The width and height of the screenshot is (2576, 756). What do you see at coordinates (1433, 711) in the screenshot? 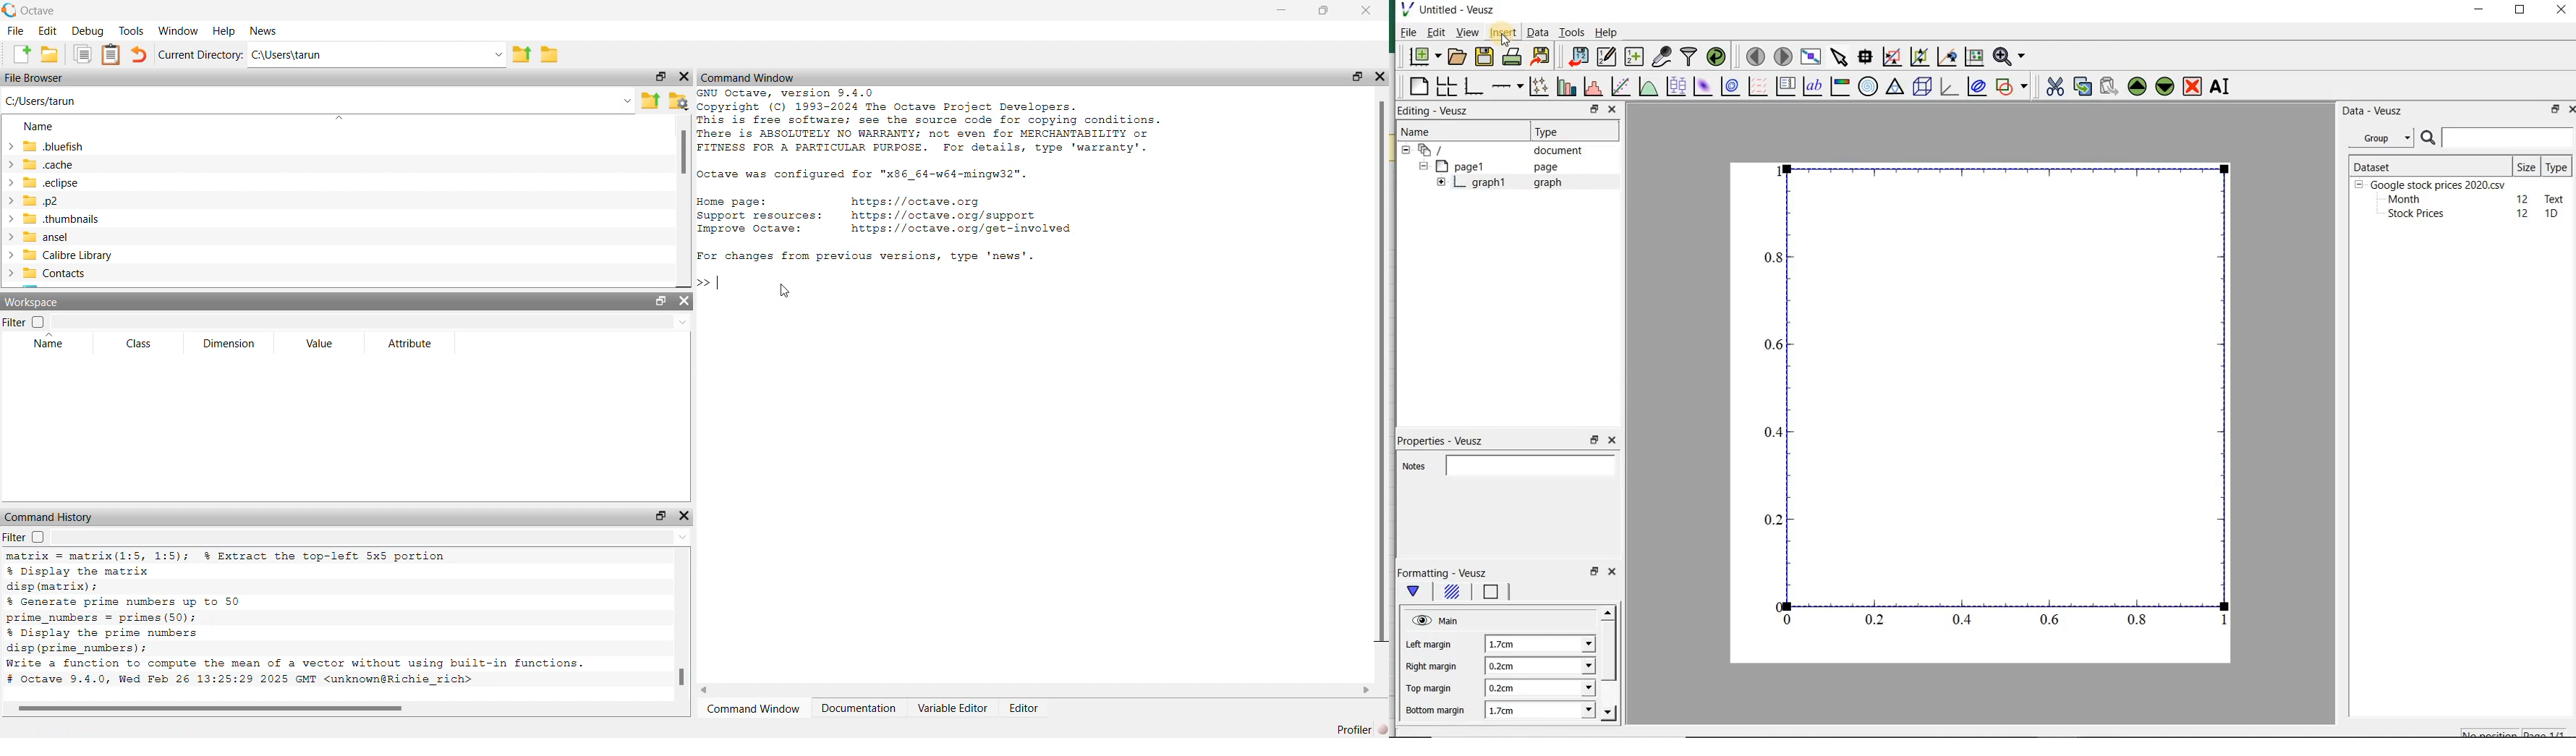
I see `Bottom margin` at bounding box center [1433, 711].